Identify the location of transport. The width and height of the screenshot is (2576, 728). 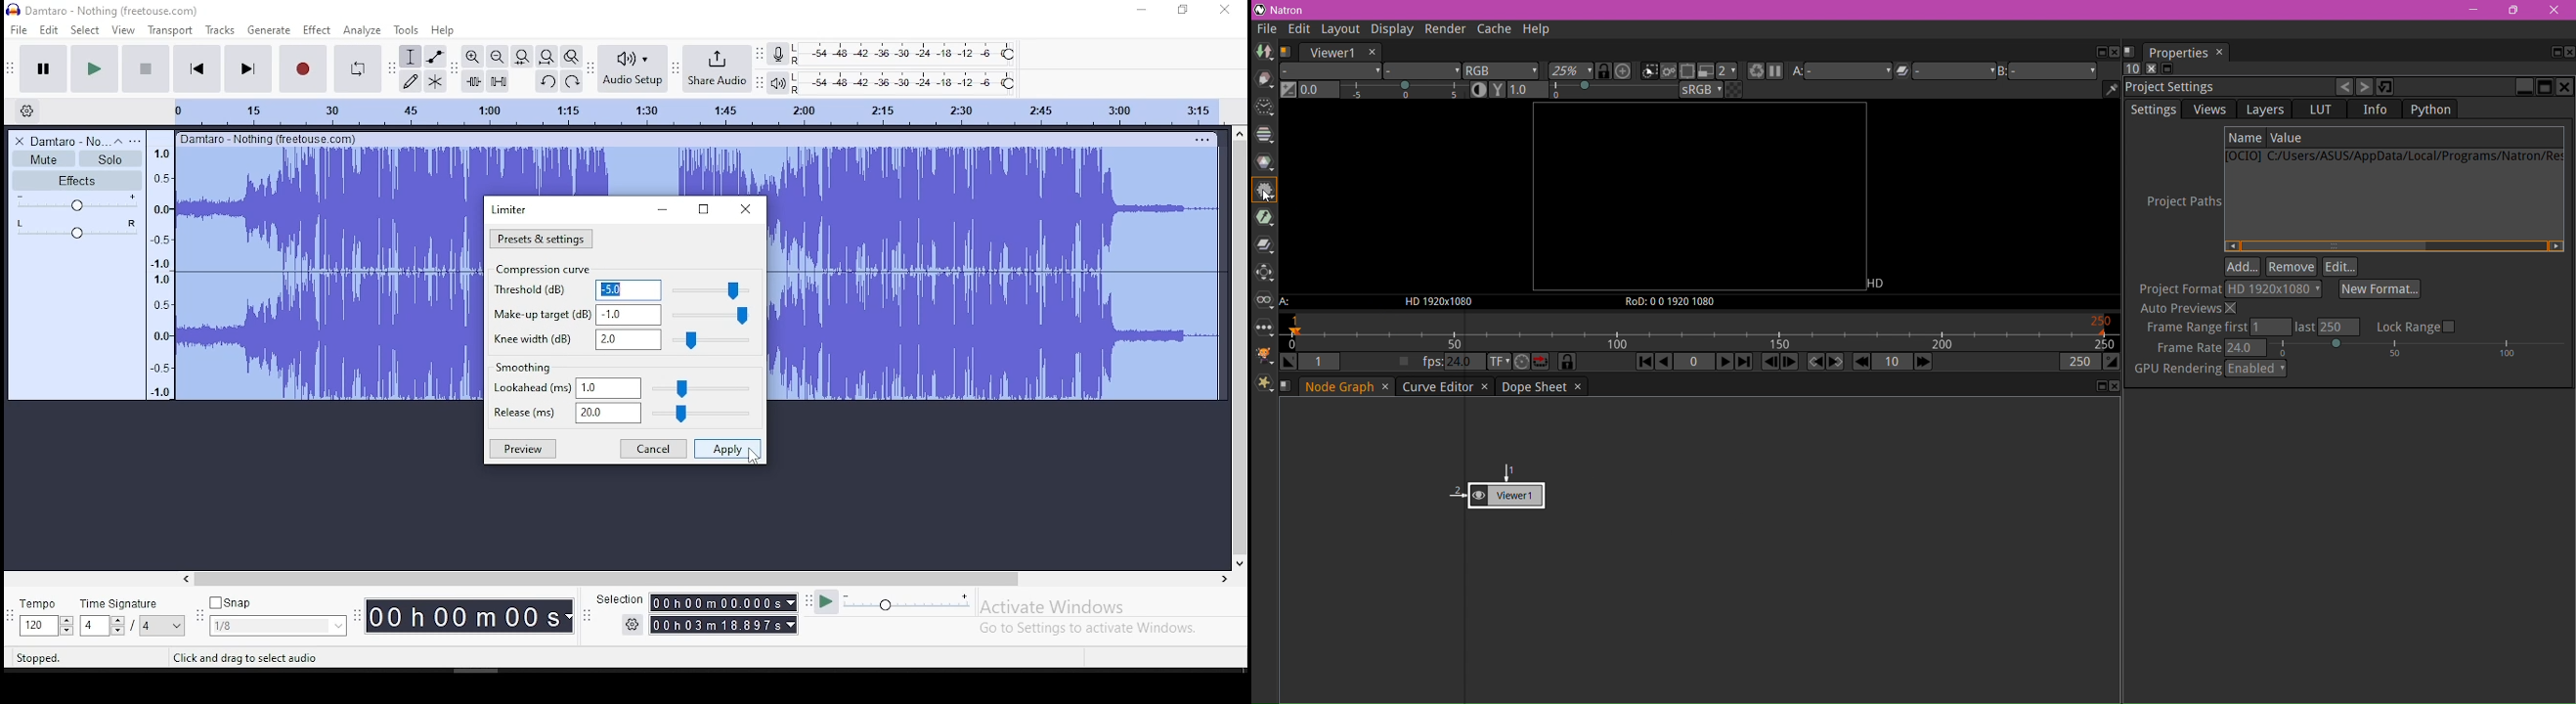
(169, 29).